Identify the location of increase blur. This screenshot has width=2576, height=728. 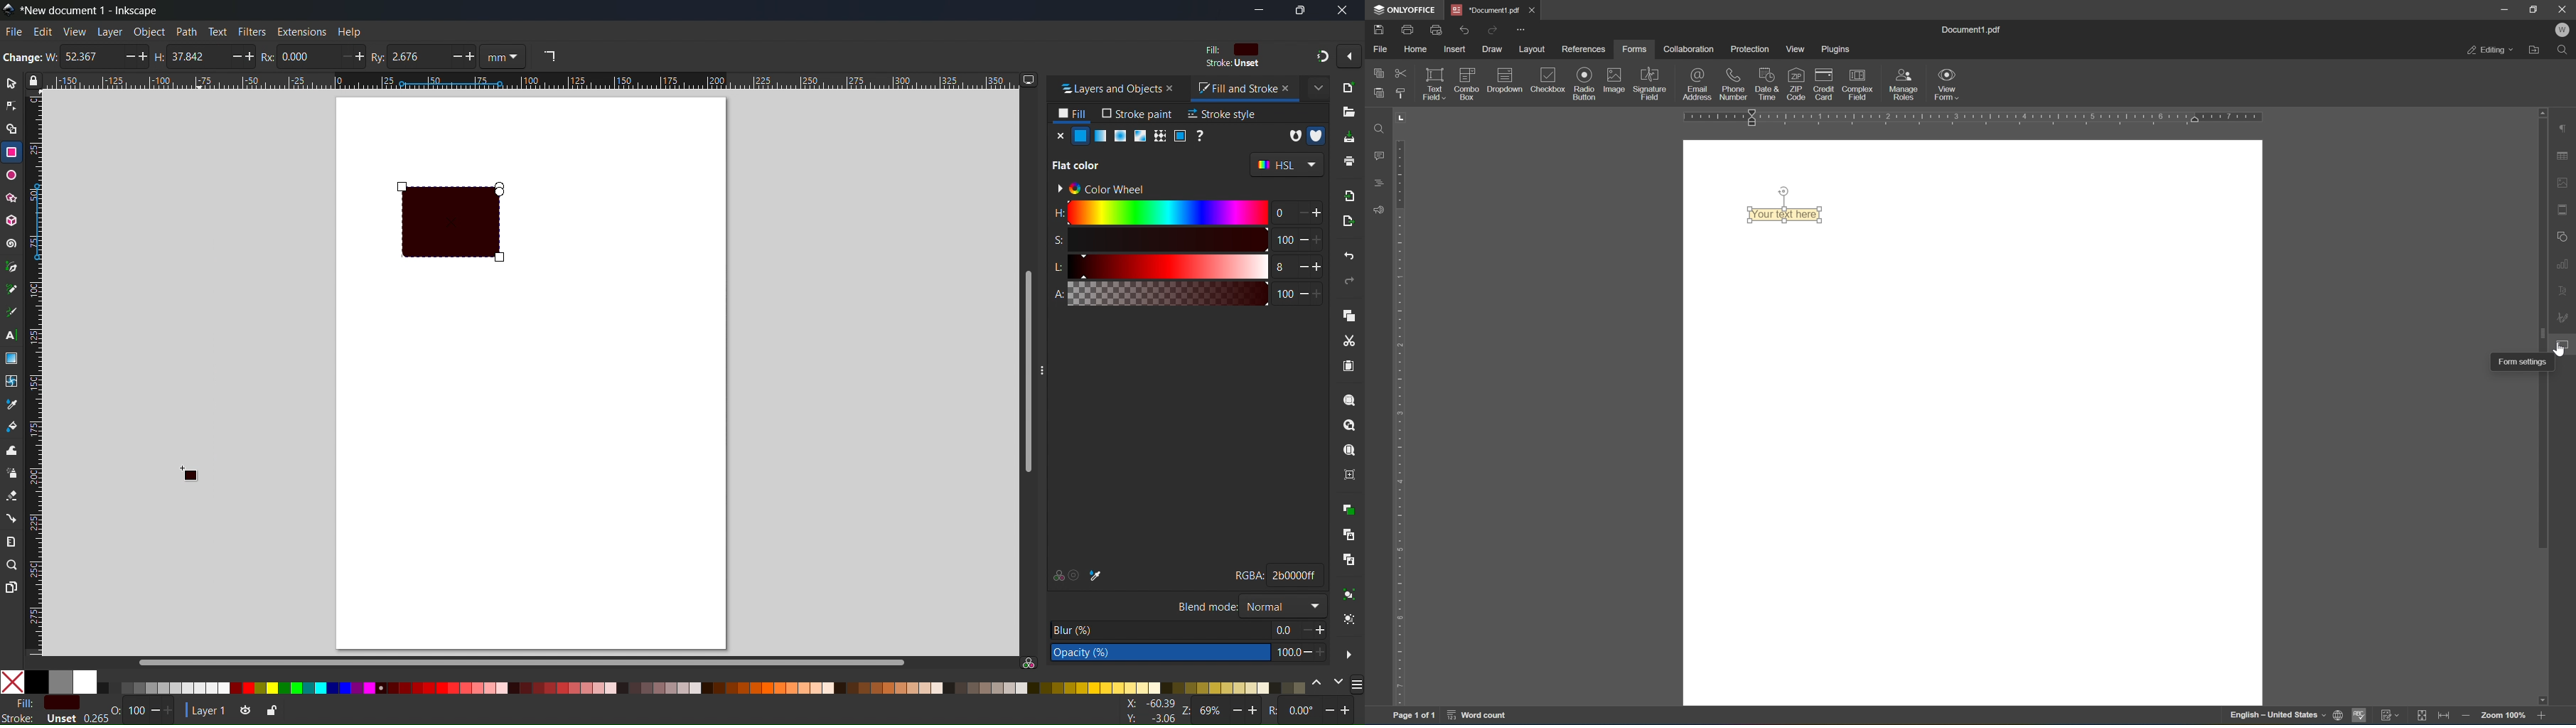
(1321, 629).